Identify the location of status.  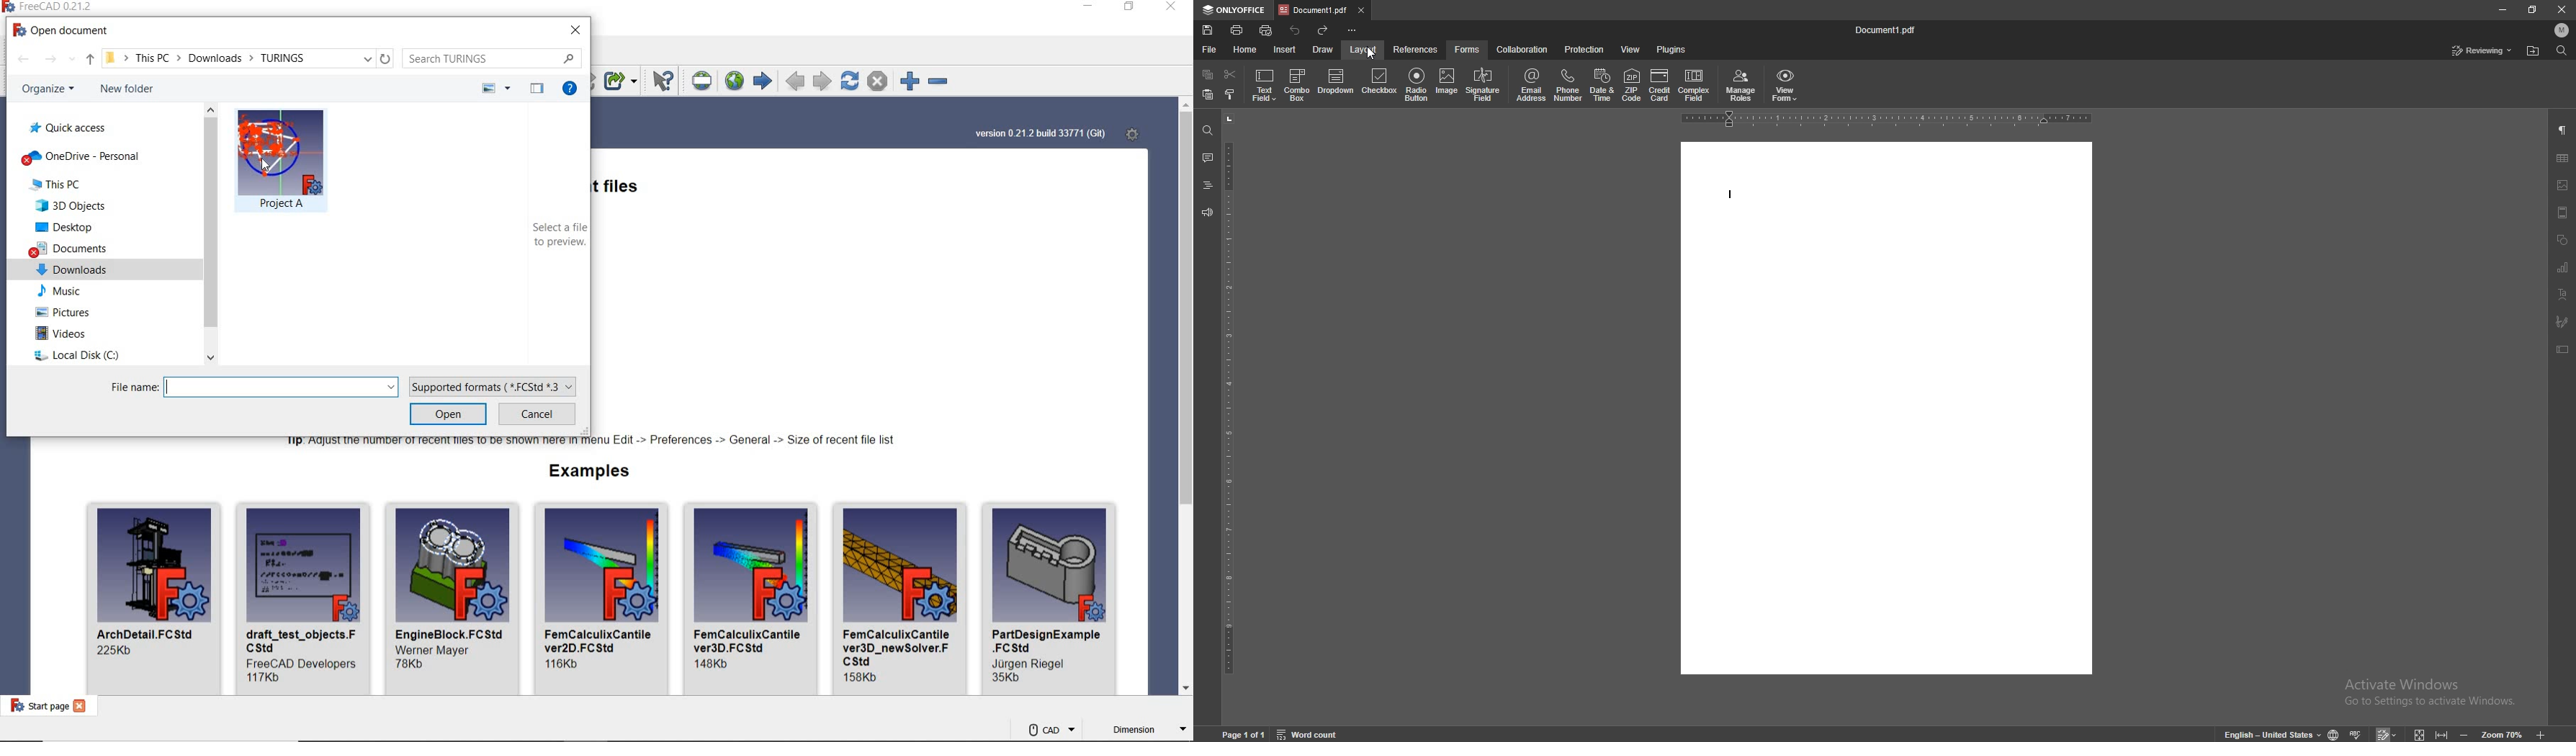
(2482, 50).